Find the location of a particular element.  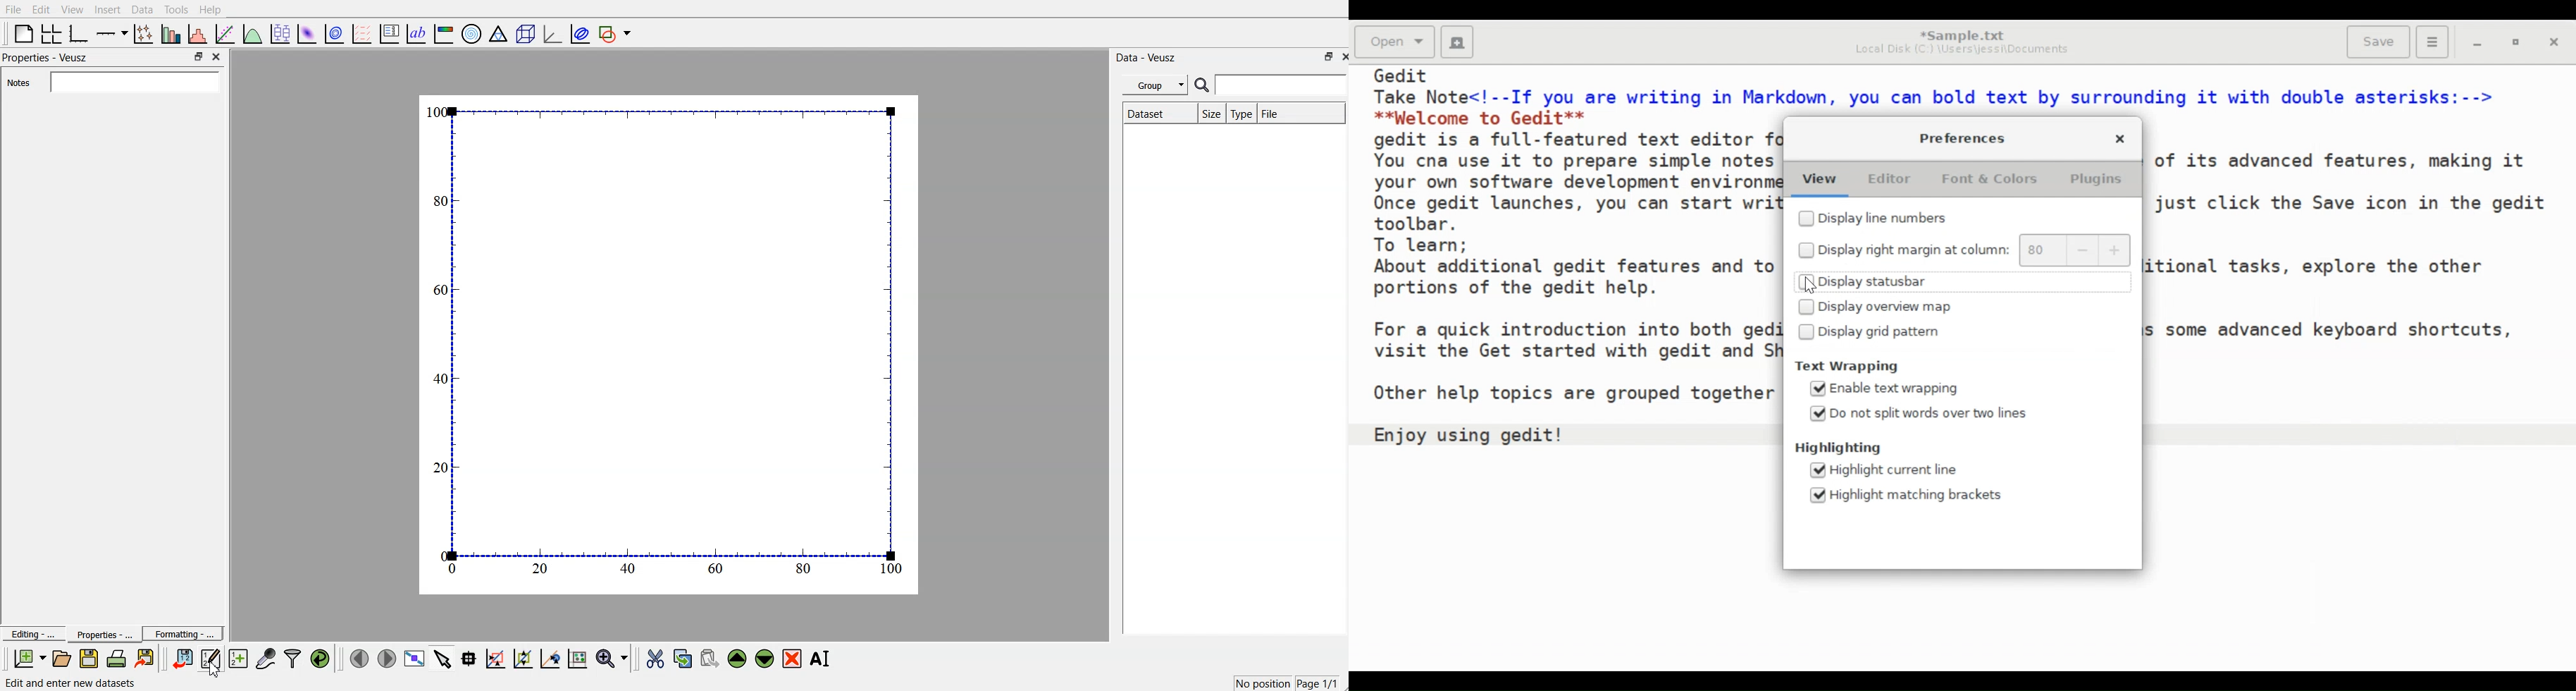

Formatting is located at coordinates (183, 632).